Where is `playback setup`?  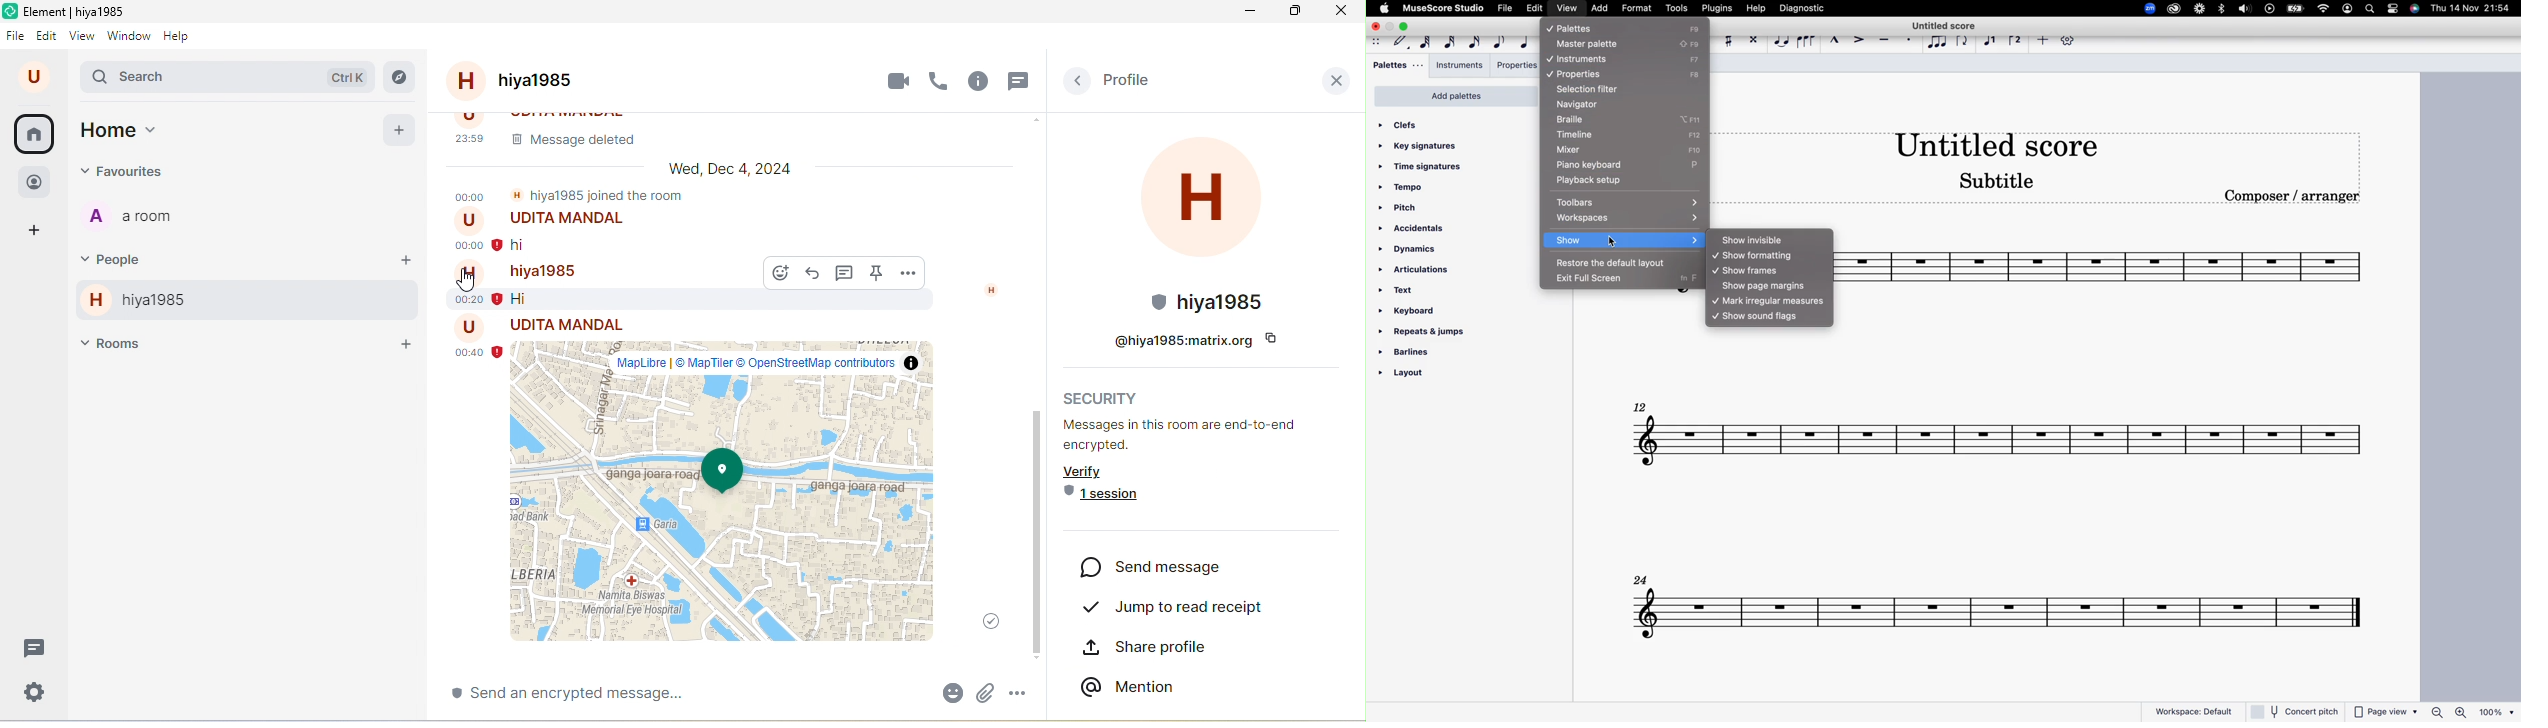
playback setup is located at coordinates (1605, 179).